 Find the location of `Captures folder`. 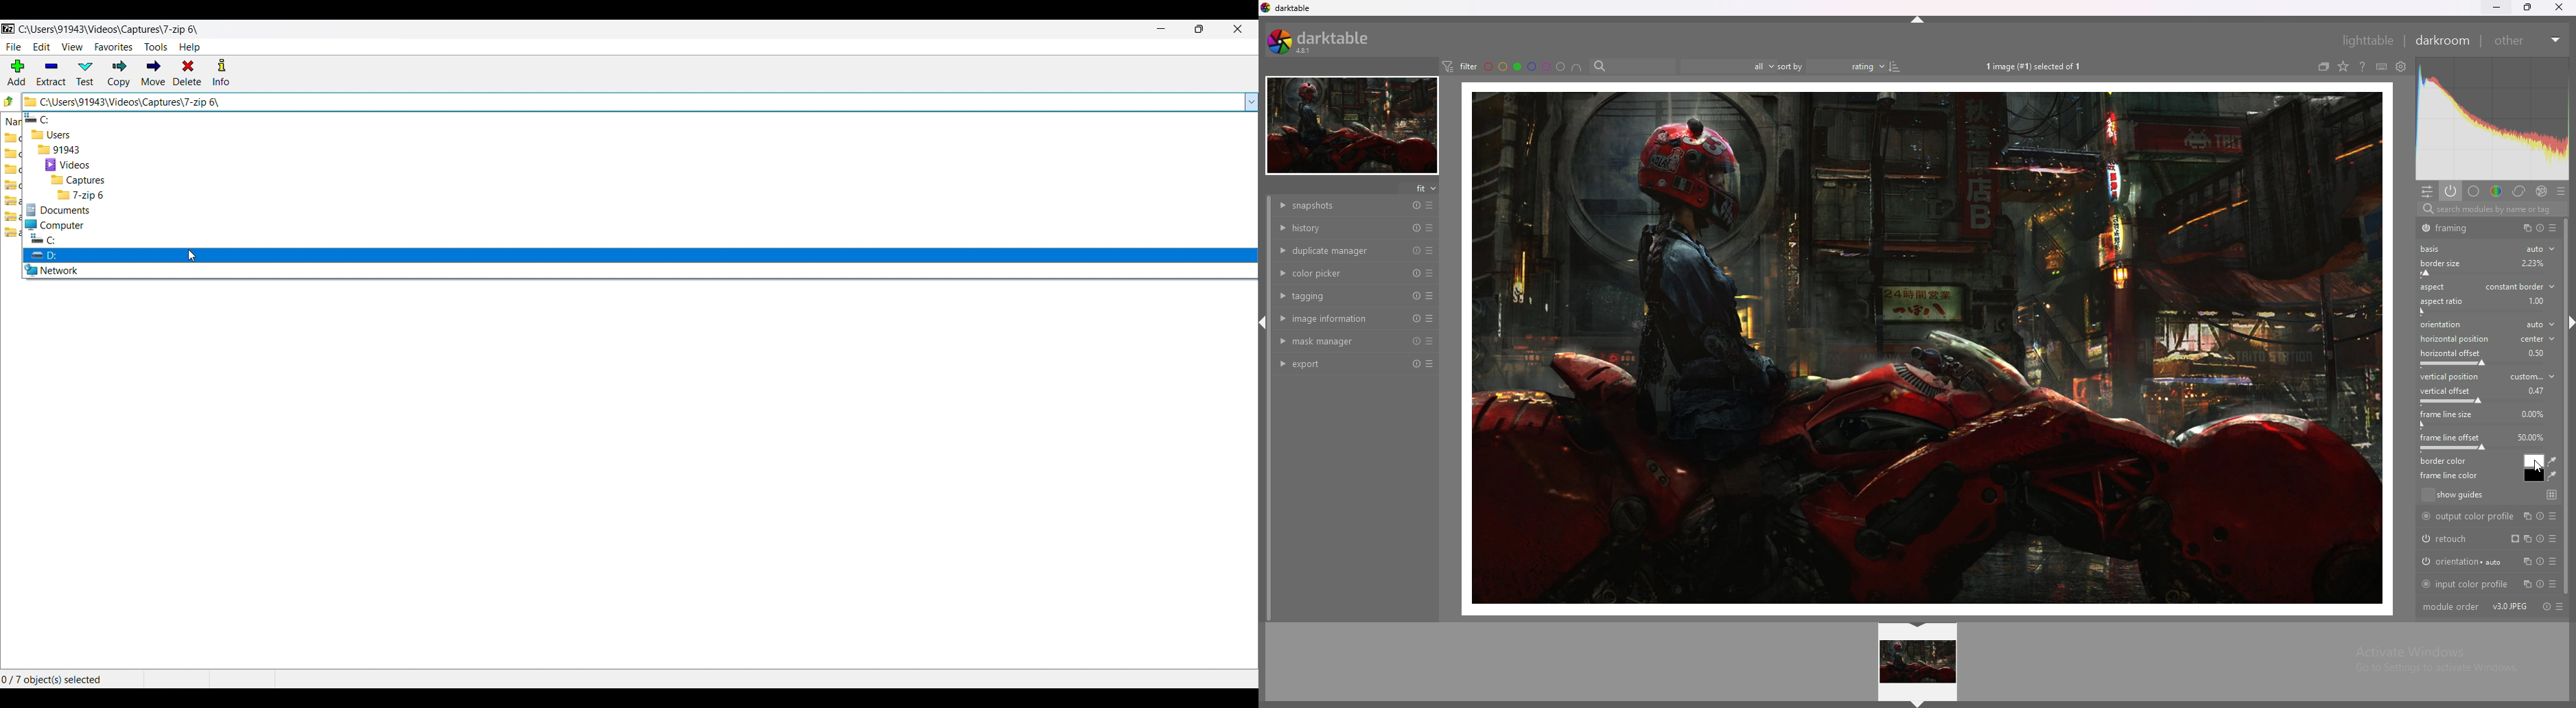

Captures folder is located at coordinates (640, 180).